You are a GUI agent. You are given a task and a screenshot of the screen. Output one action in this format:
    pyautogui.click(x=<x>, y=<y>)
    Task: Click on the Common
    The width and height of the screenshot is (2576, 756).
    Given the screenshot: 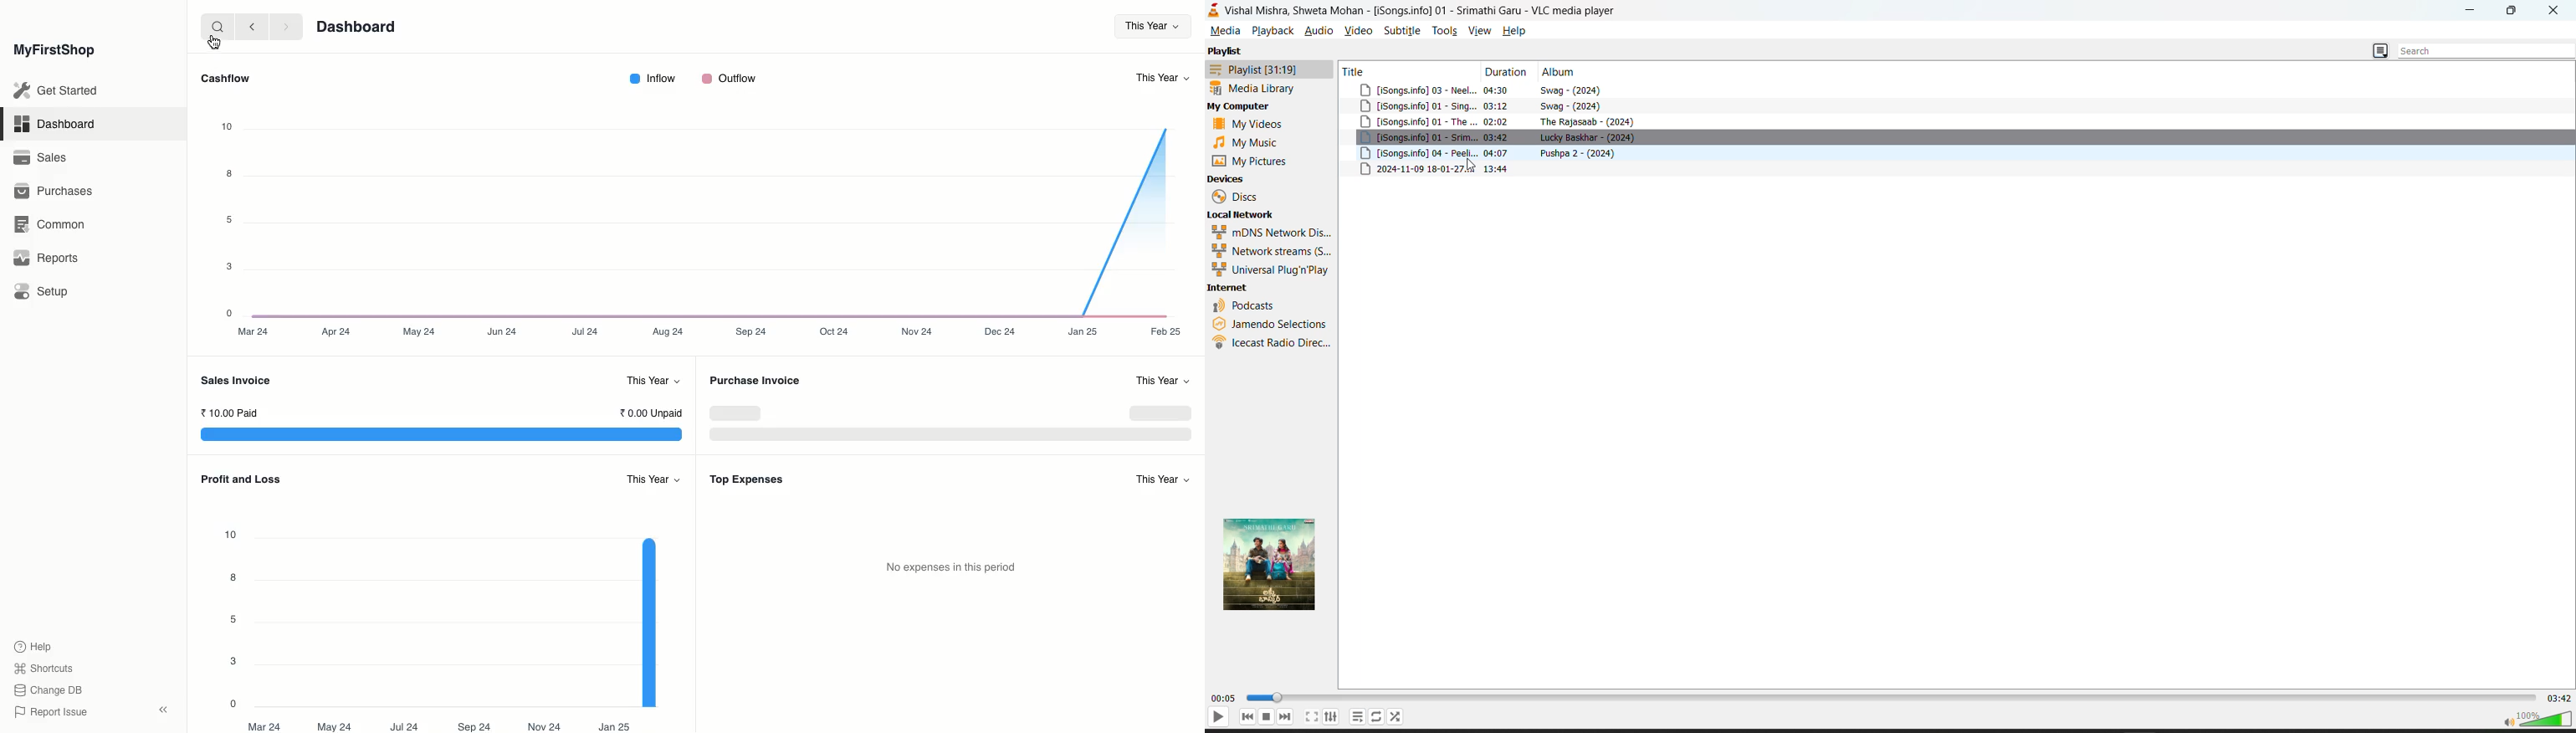 What is the action you would take?
    pyautogui.click(x=49, y=224)
    